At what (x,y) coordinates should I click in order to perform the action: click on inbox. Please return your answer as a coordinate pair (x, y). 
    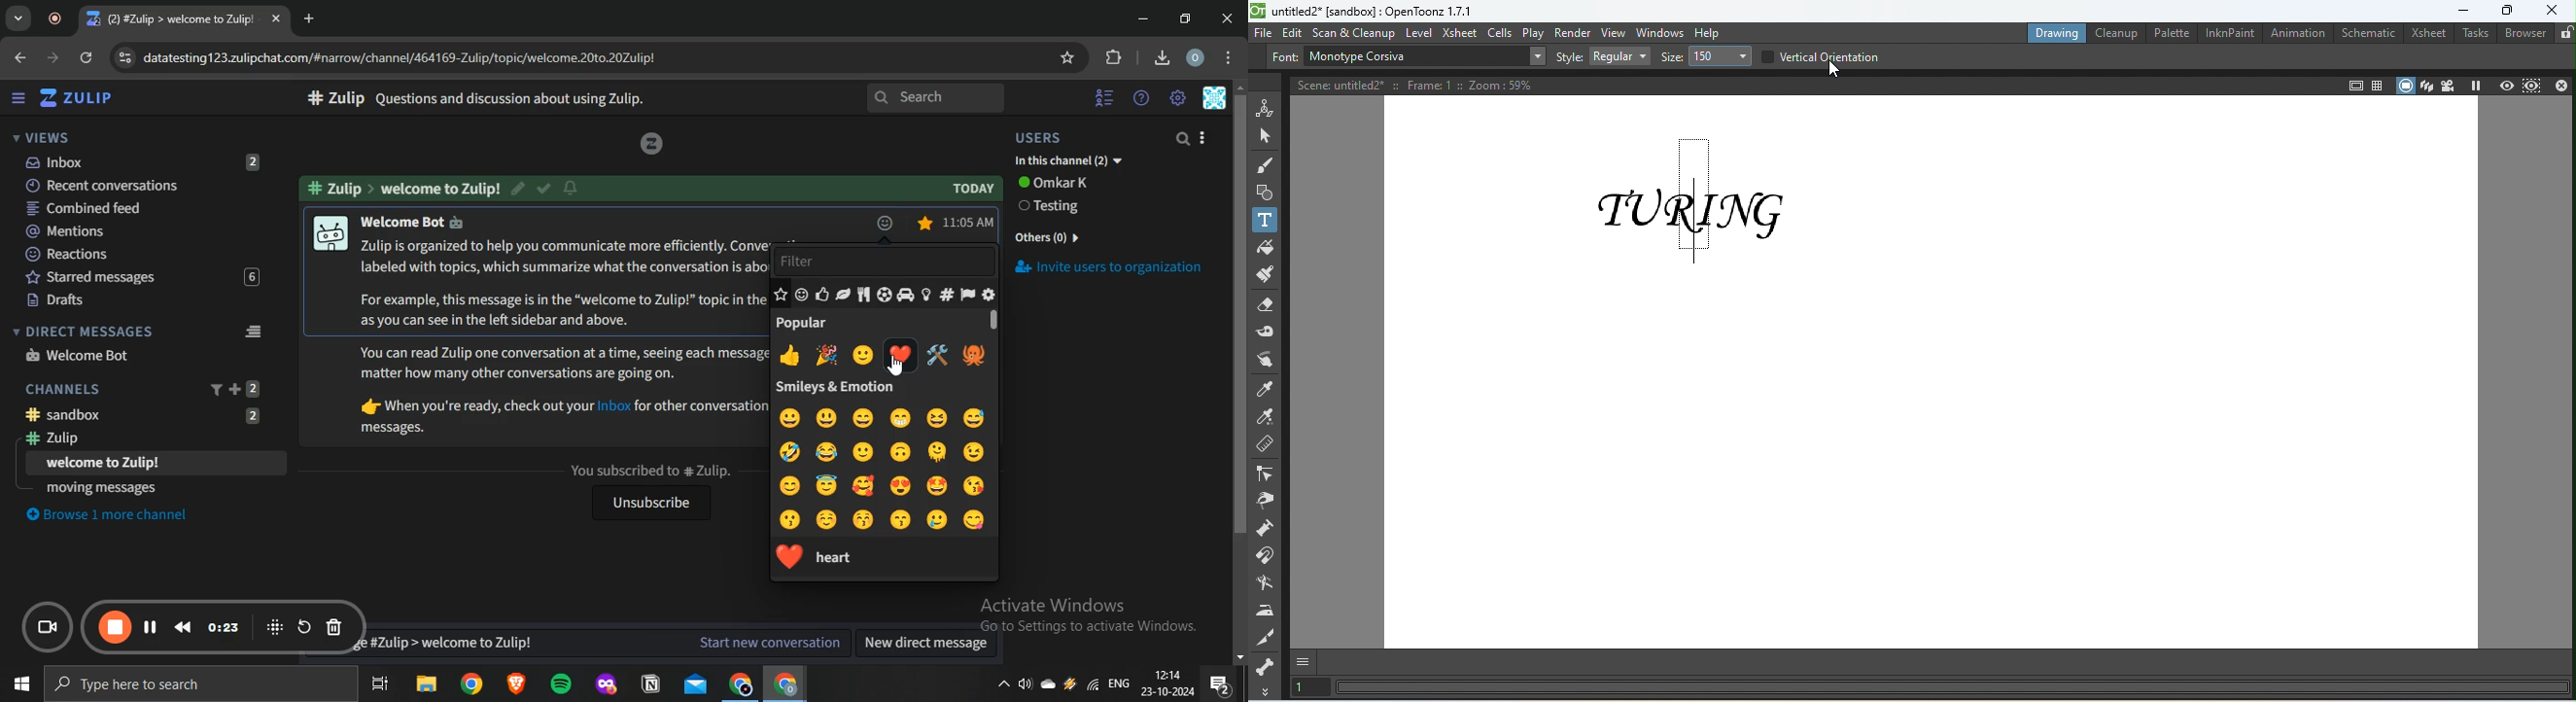
    Looking at the image, I should click on (140, 162).